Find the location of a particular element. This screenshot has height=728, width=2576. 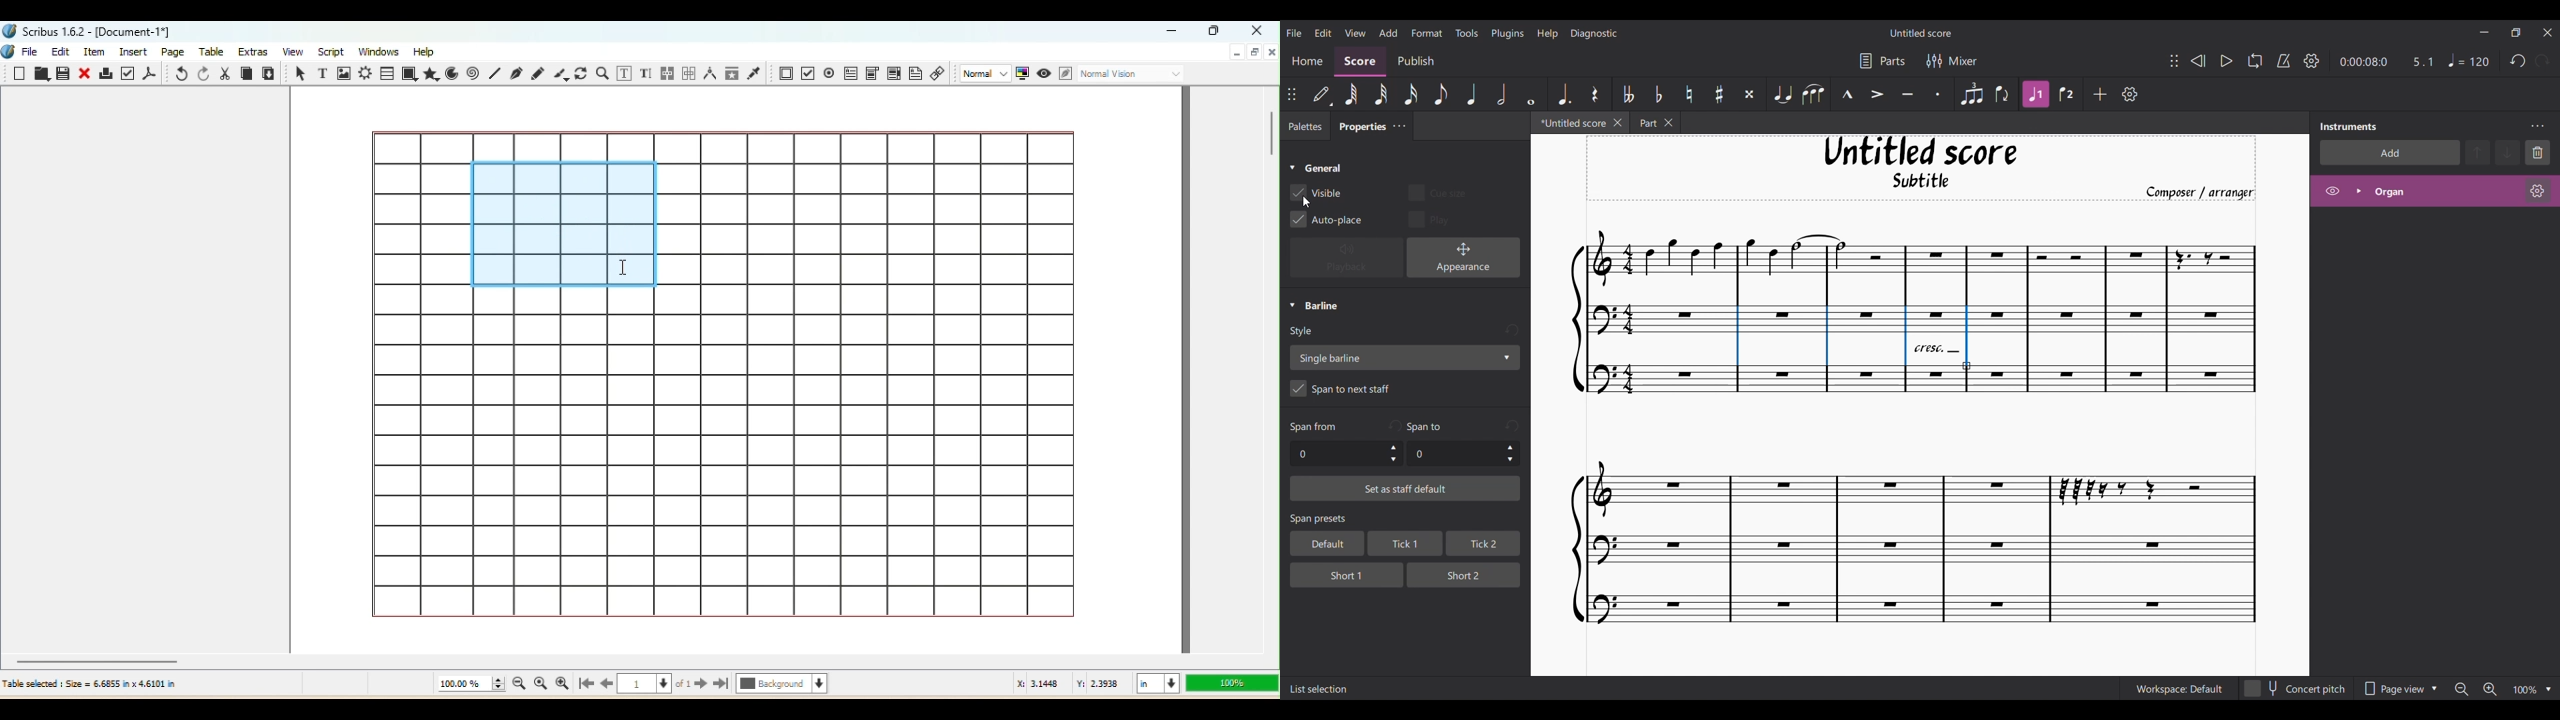

Hide Organ is located at coordinates (2333, 191).